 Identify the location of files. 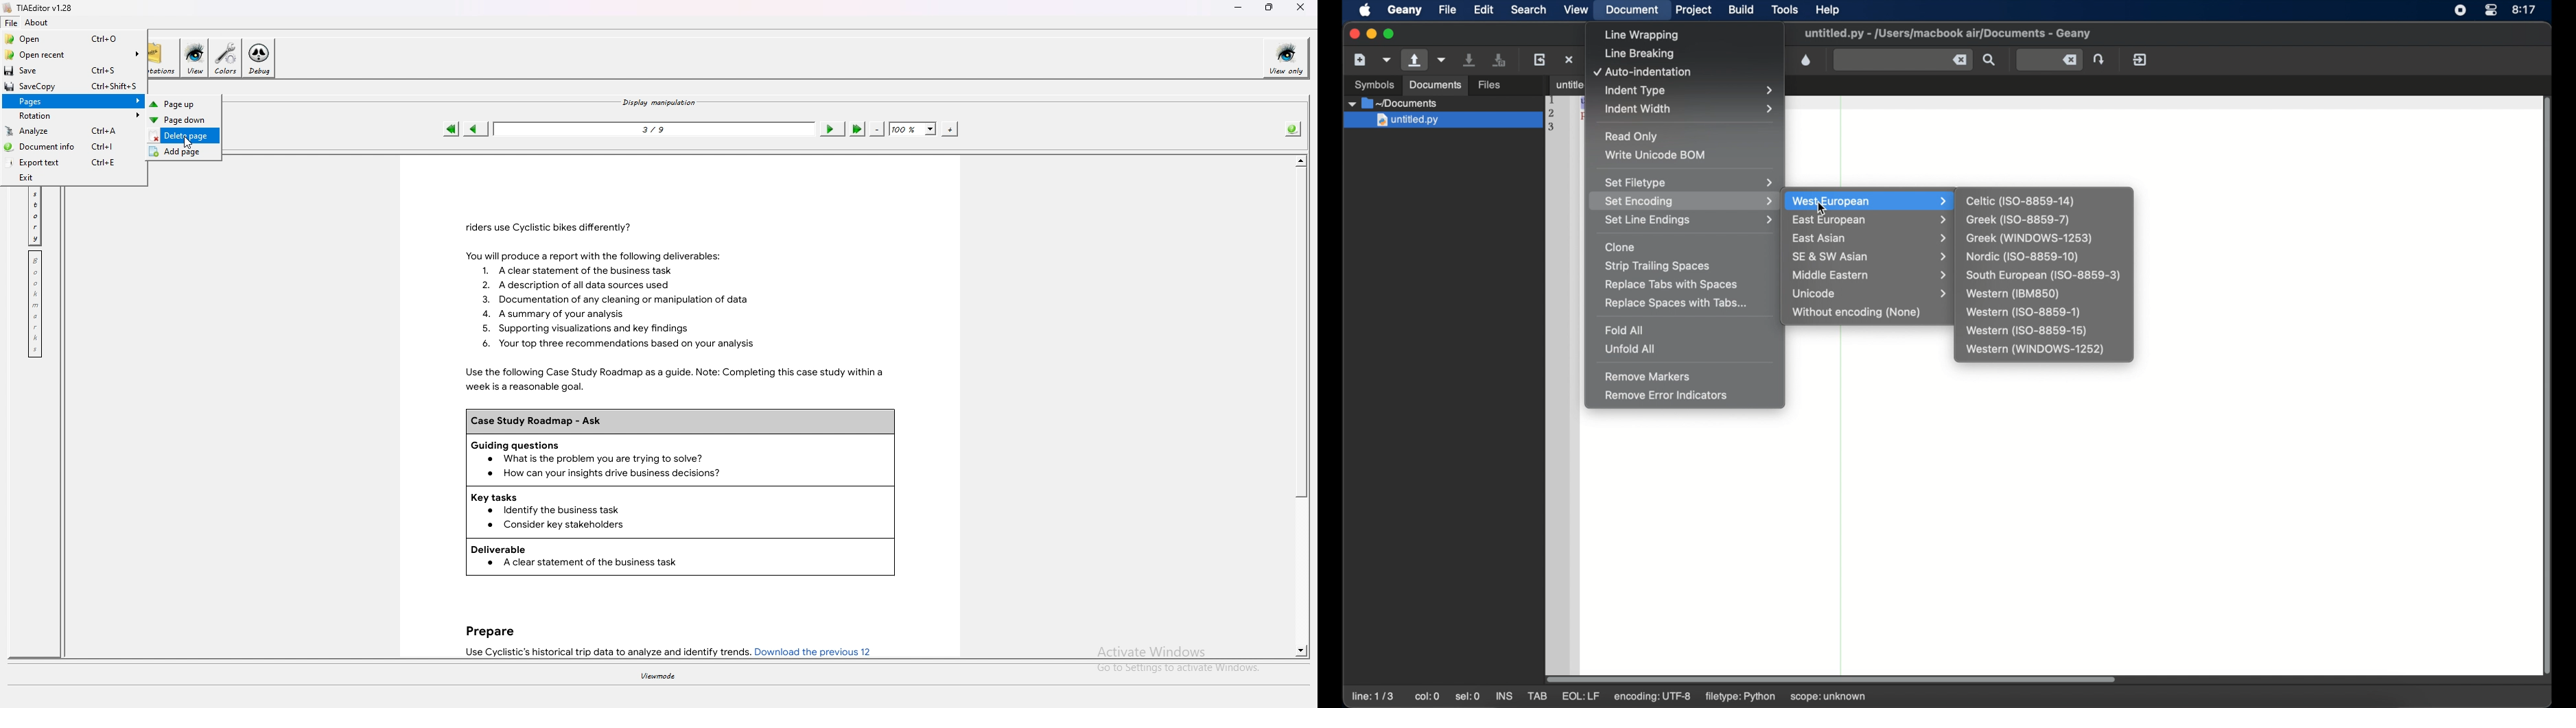
(1489, 86).